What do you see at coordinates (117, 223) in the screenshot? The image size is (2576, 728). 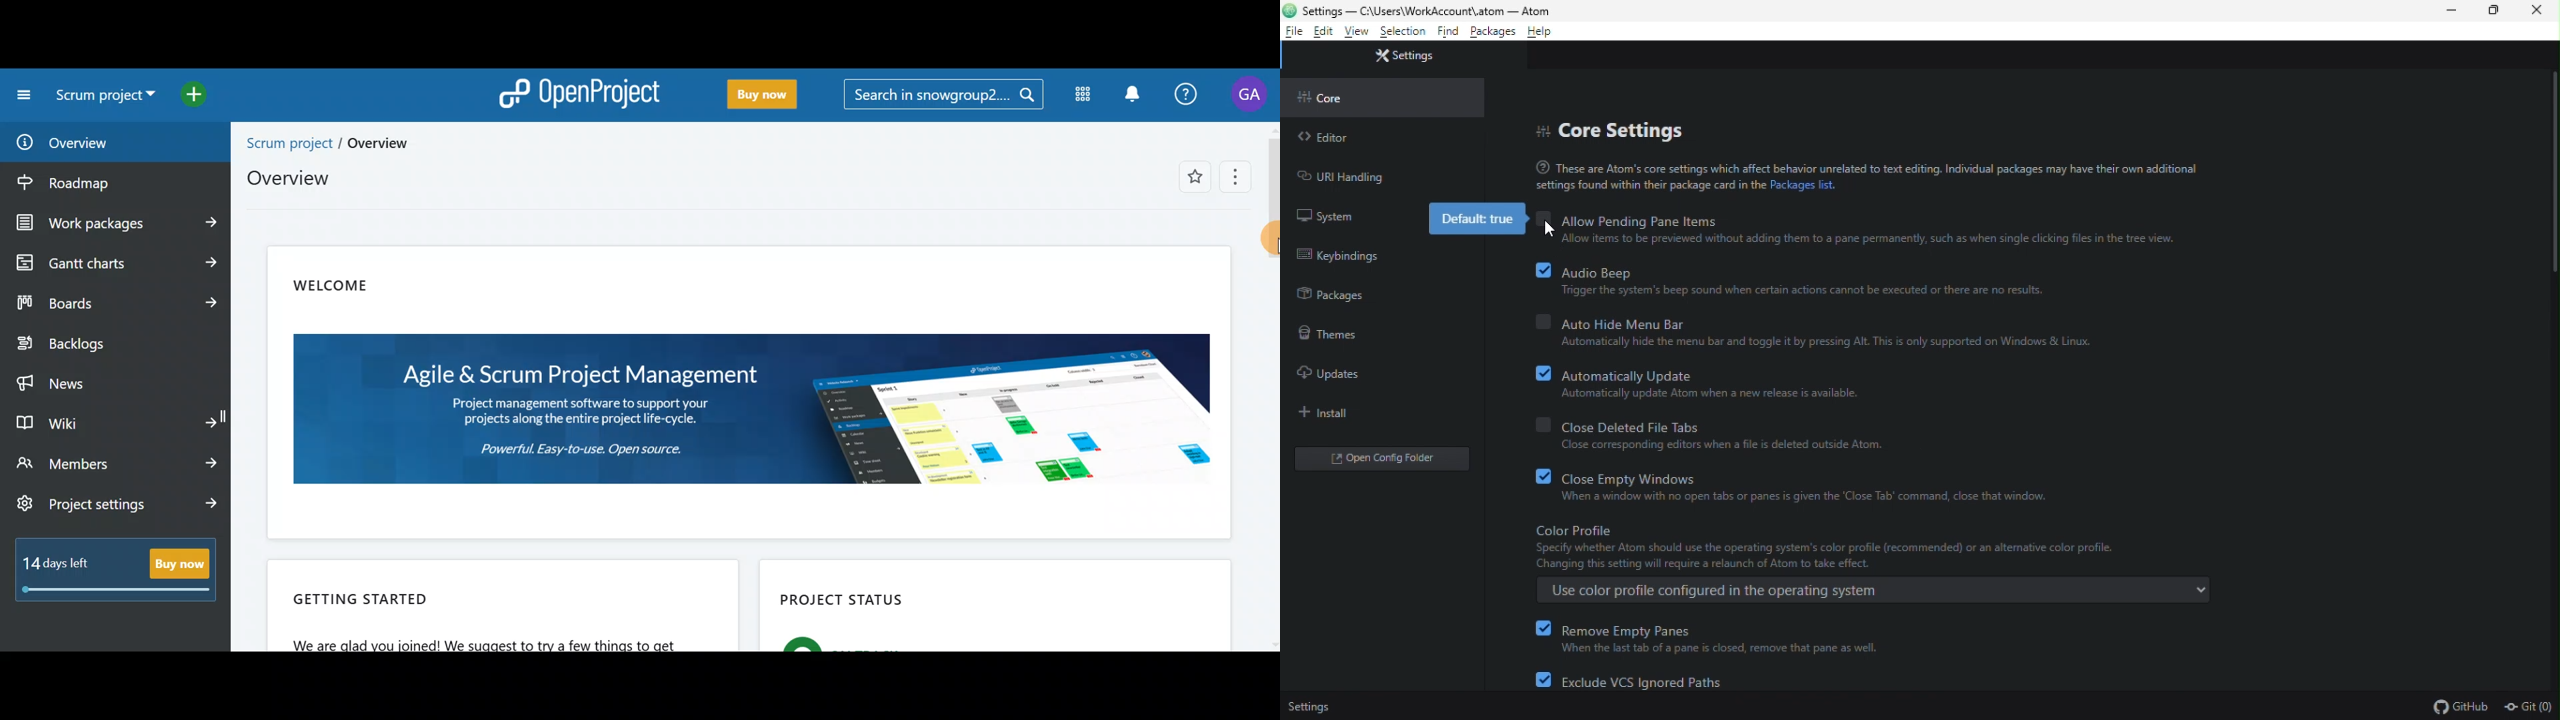 I see `Work packages` at bounding box center [117, 223].